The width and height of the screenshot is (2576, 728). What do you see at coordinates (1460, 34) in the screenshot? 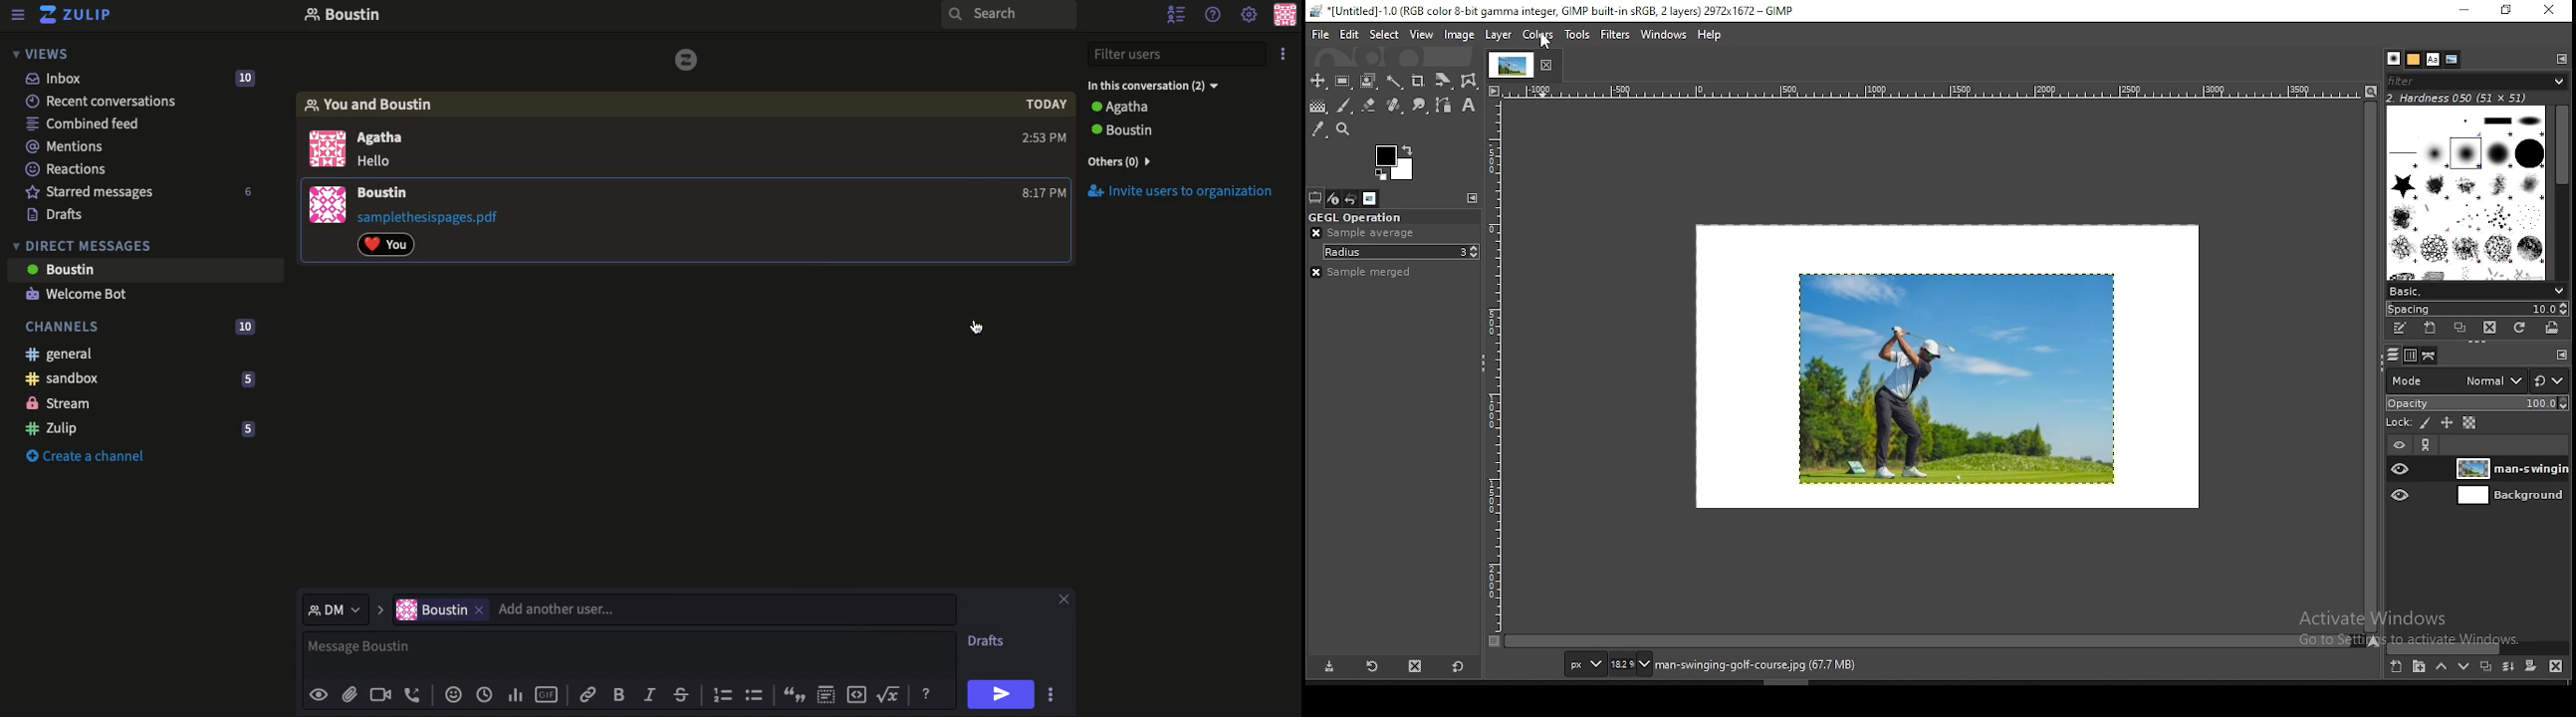
I see `image` at bounding box center [1460, 34].